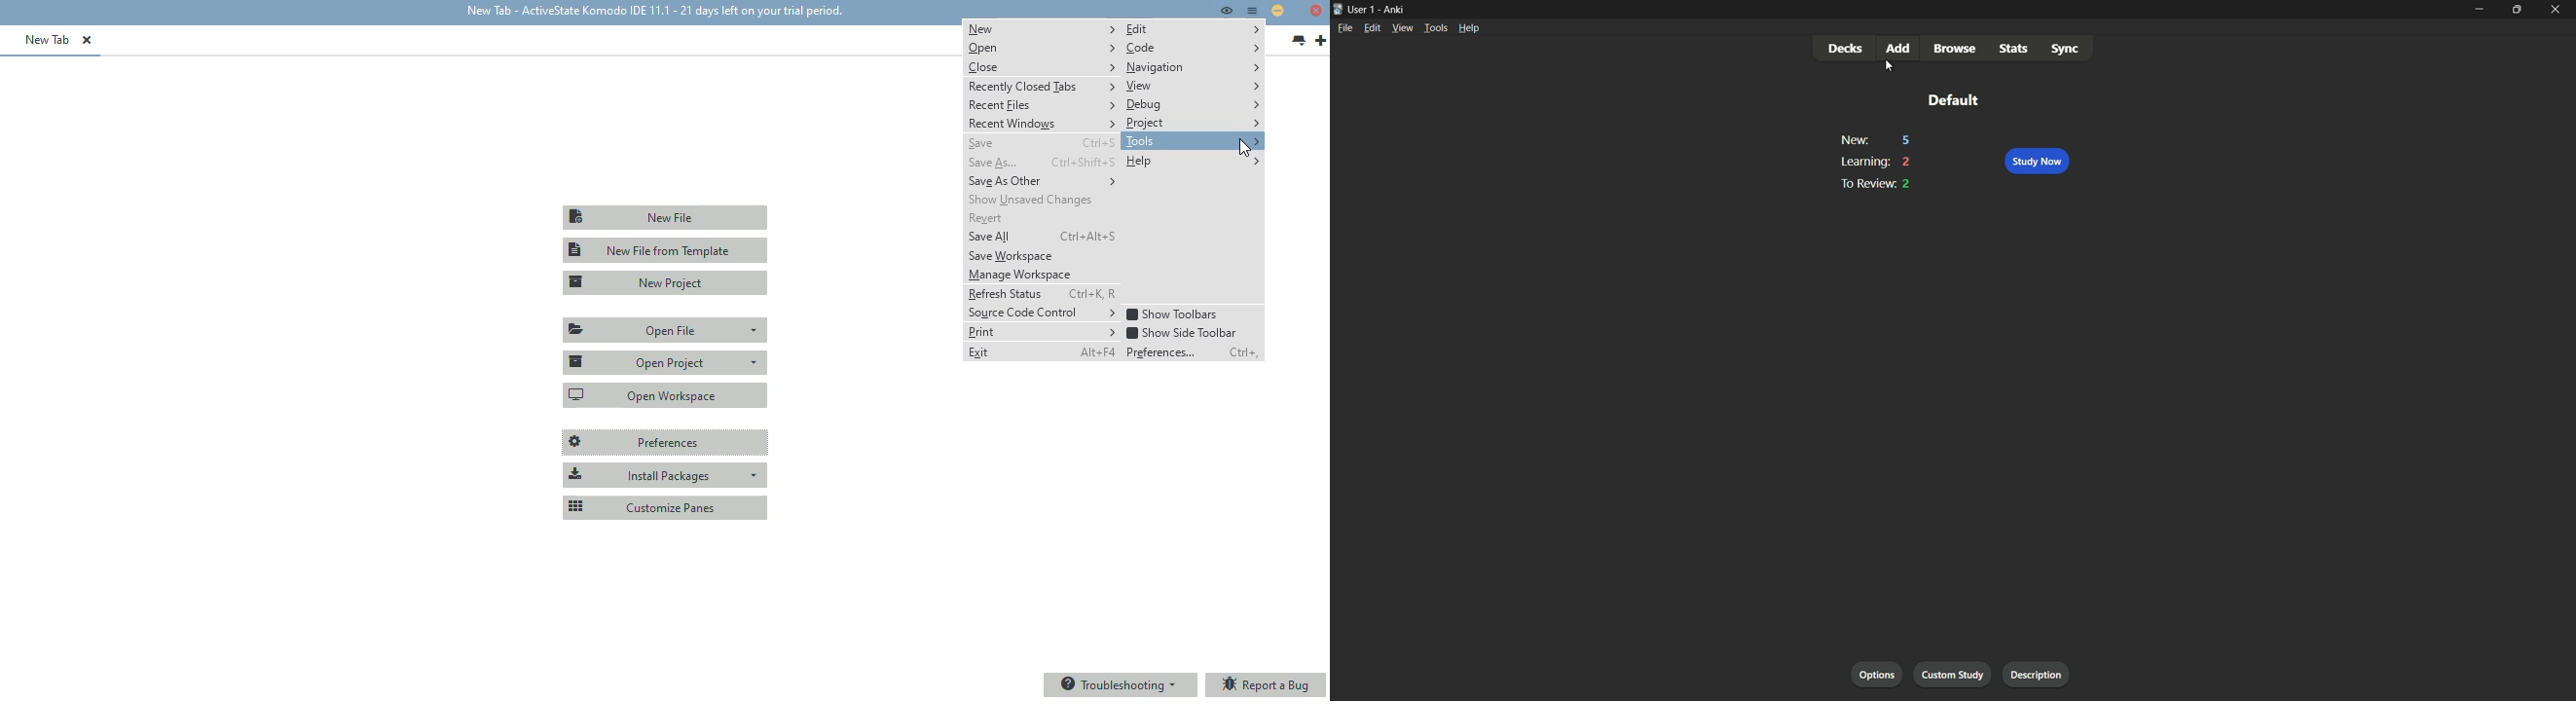  What do you see at coordinates (1906, 140) in the screenshot?
I see `5` at bounding box center [1906, 140].